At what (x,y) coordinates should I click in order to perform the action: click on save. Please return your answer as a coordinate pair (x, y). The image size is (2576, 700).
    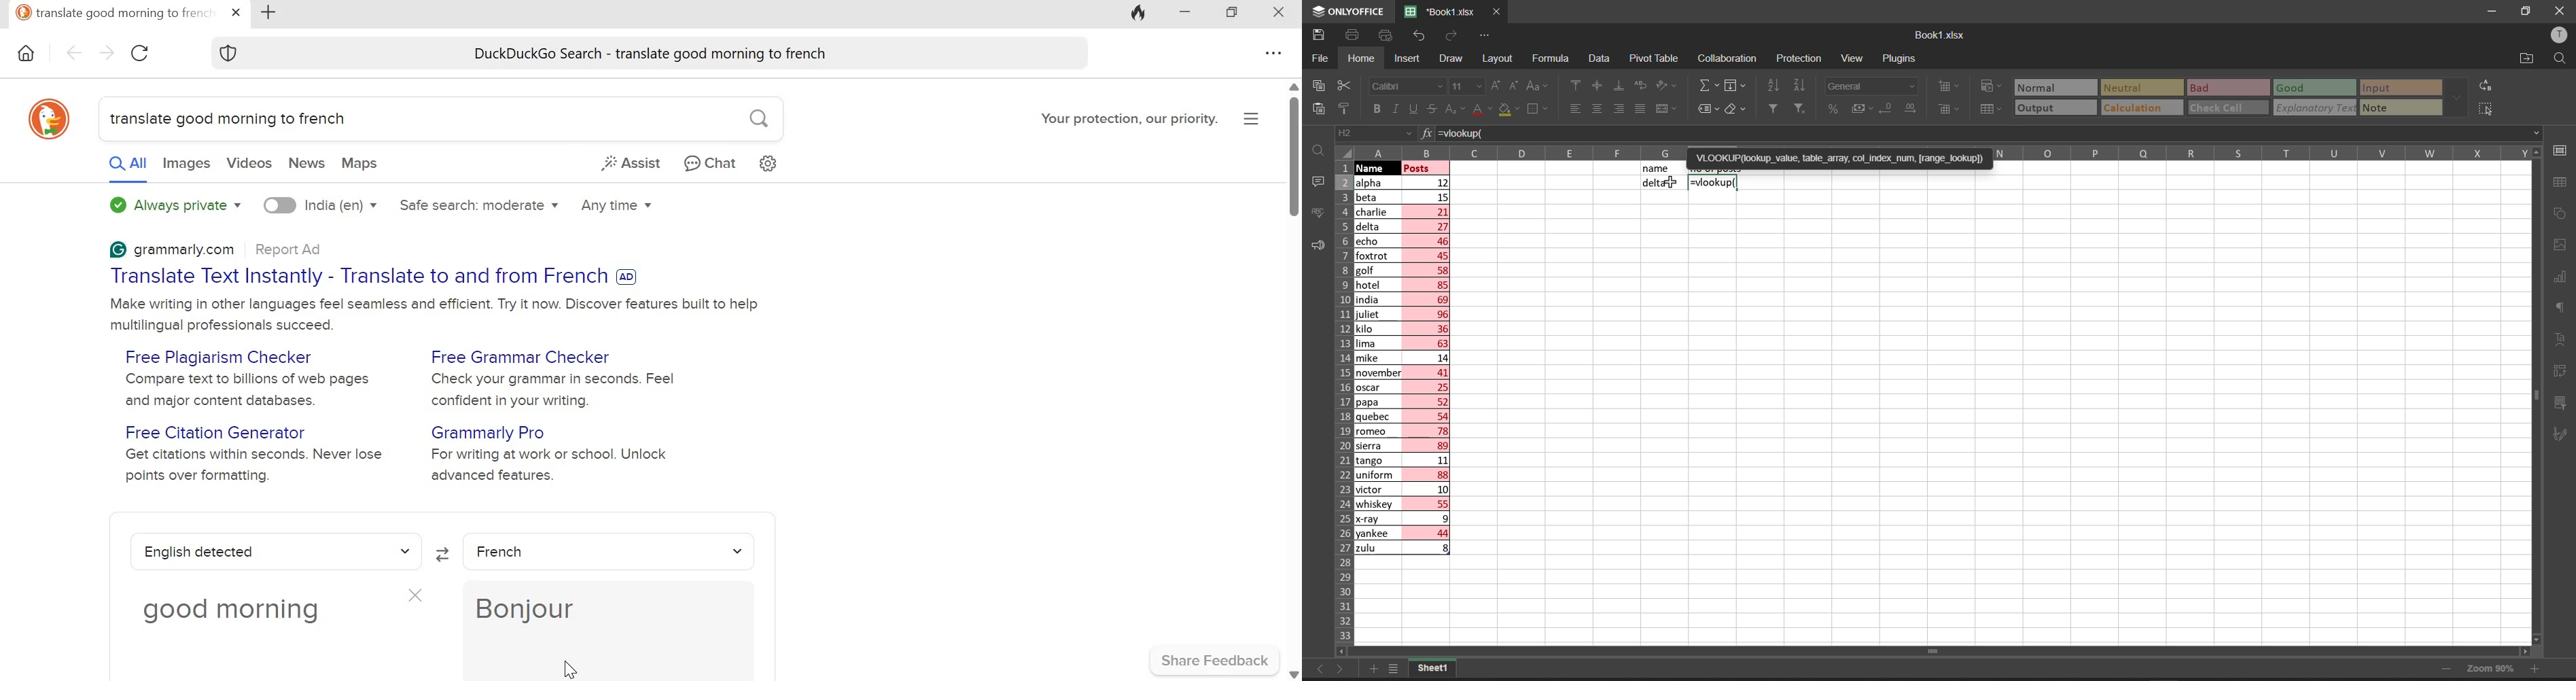
    Looking at the image, I should click on (1318, 35).